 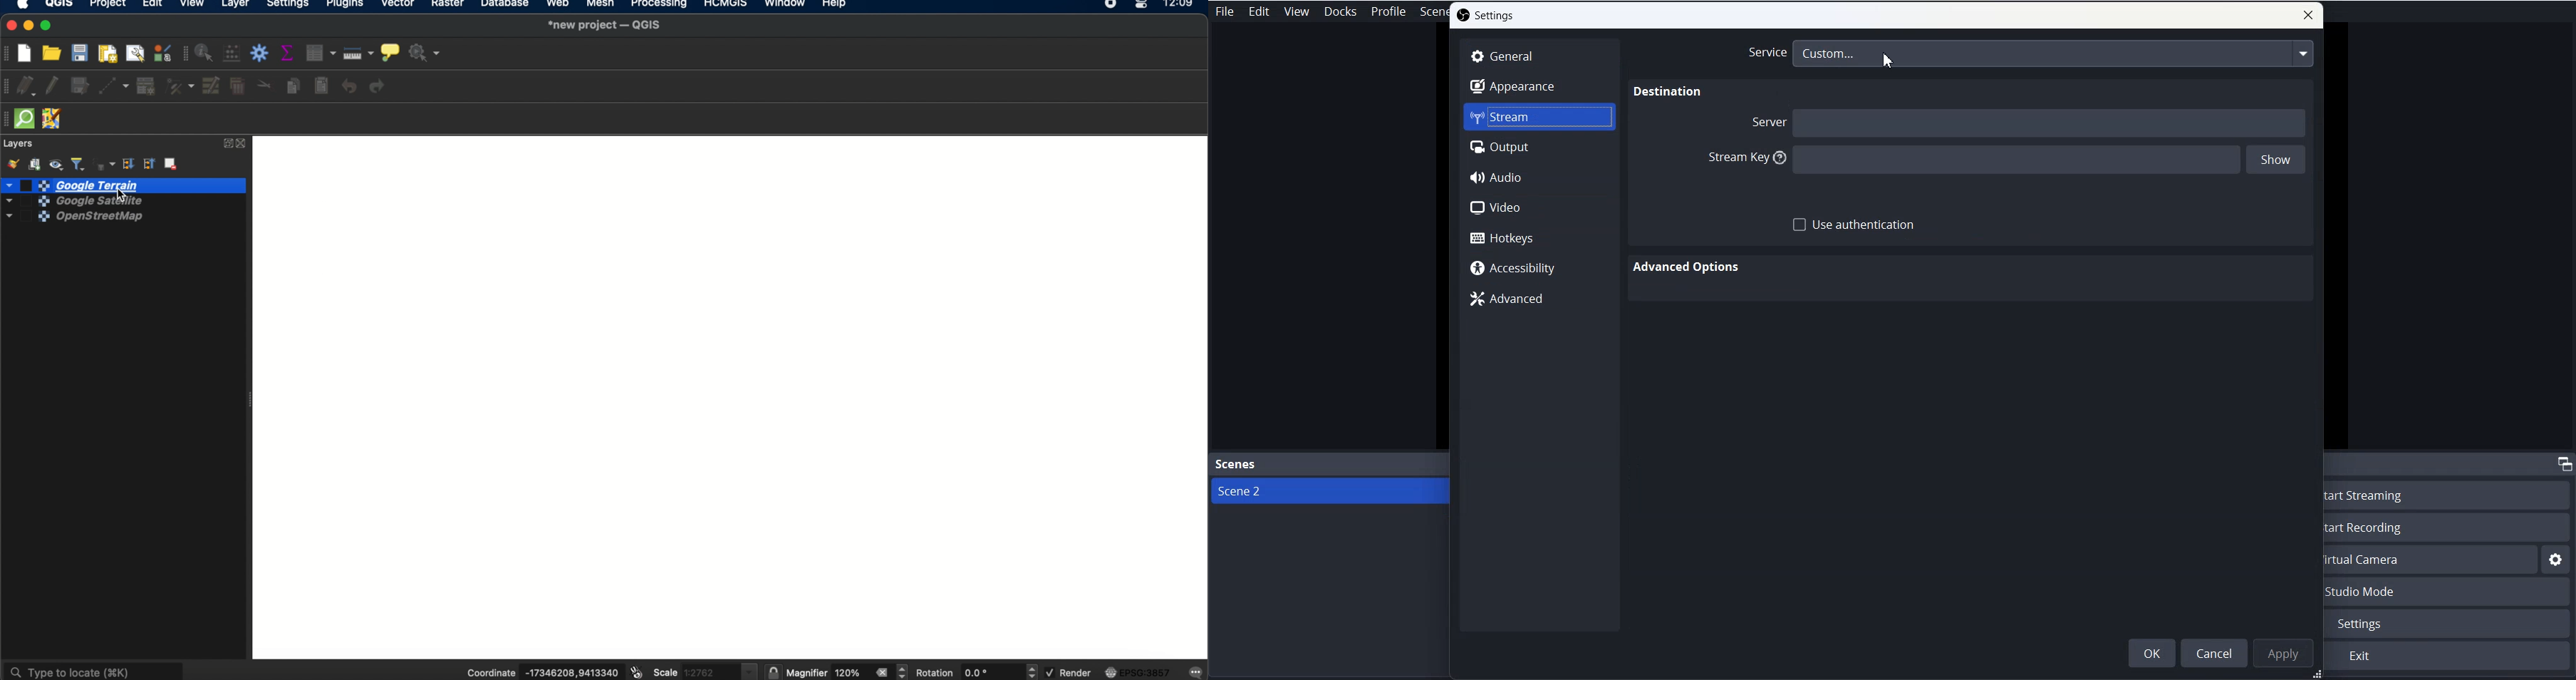 I want to click on Hotkey, so click(x=1539, y=237).